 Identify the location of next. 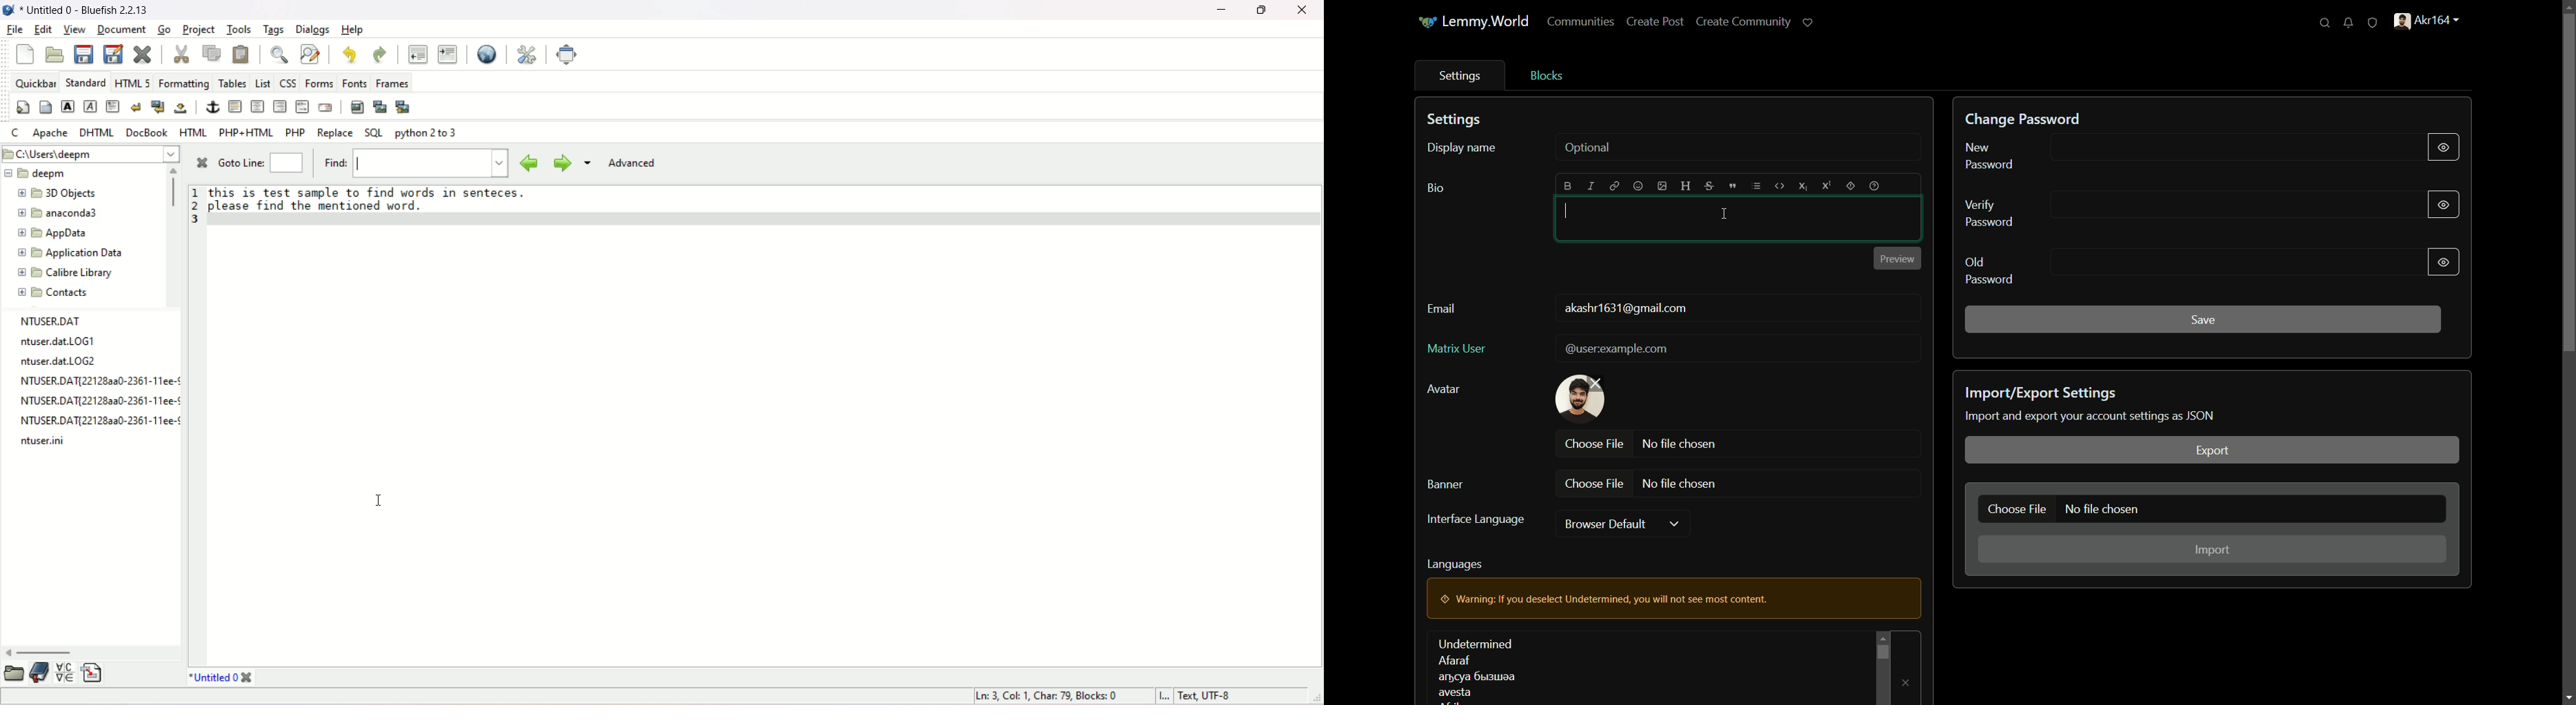
(558, 162).